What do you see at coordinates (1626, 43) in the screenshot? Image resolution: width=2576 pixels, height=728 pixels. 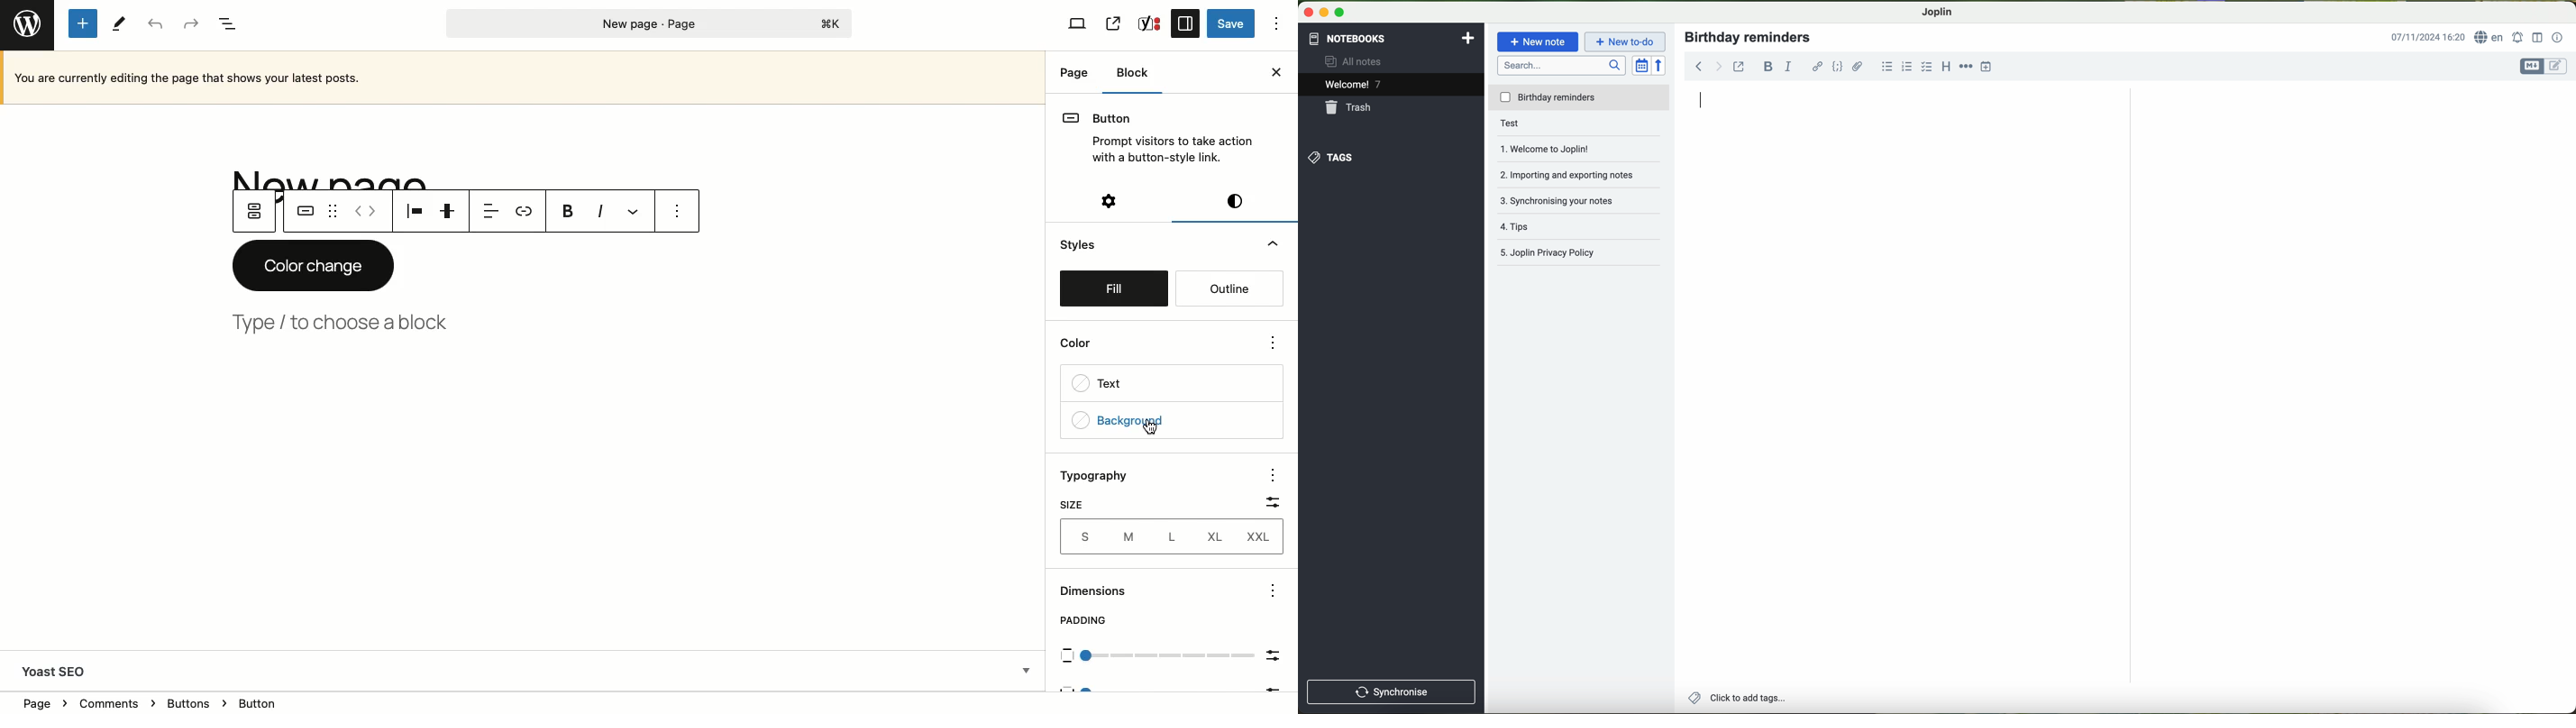 I see `new to-do button` at bounding box center [1626, 43].